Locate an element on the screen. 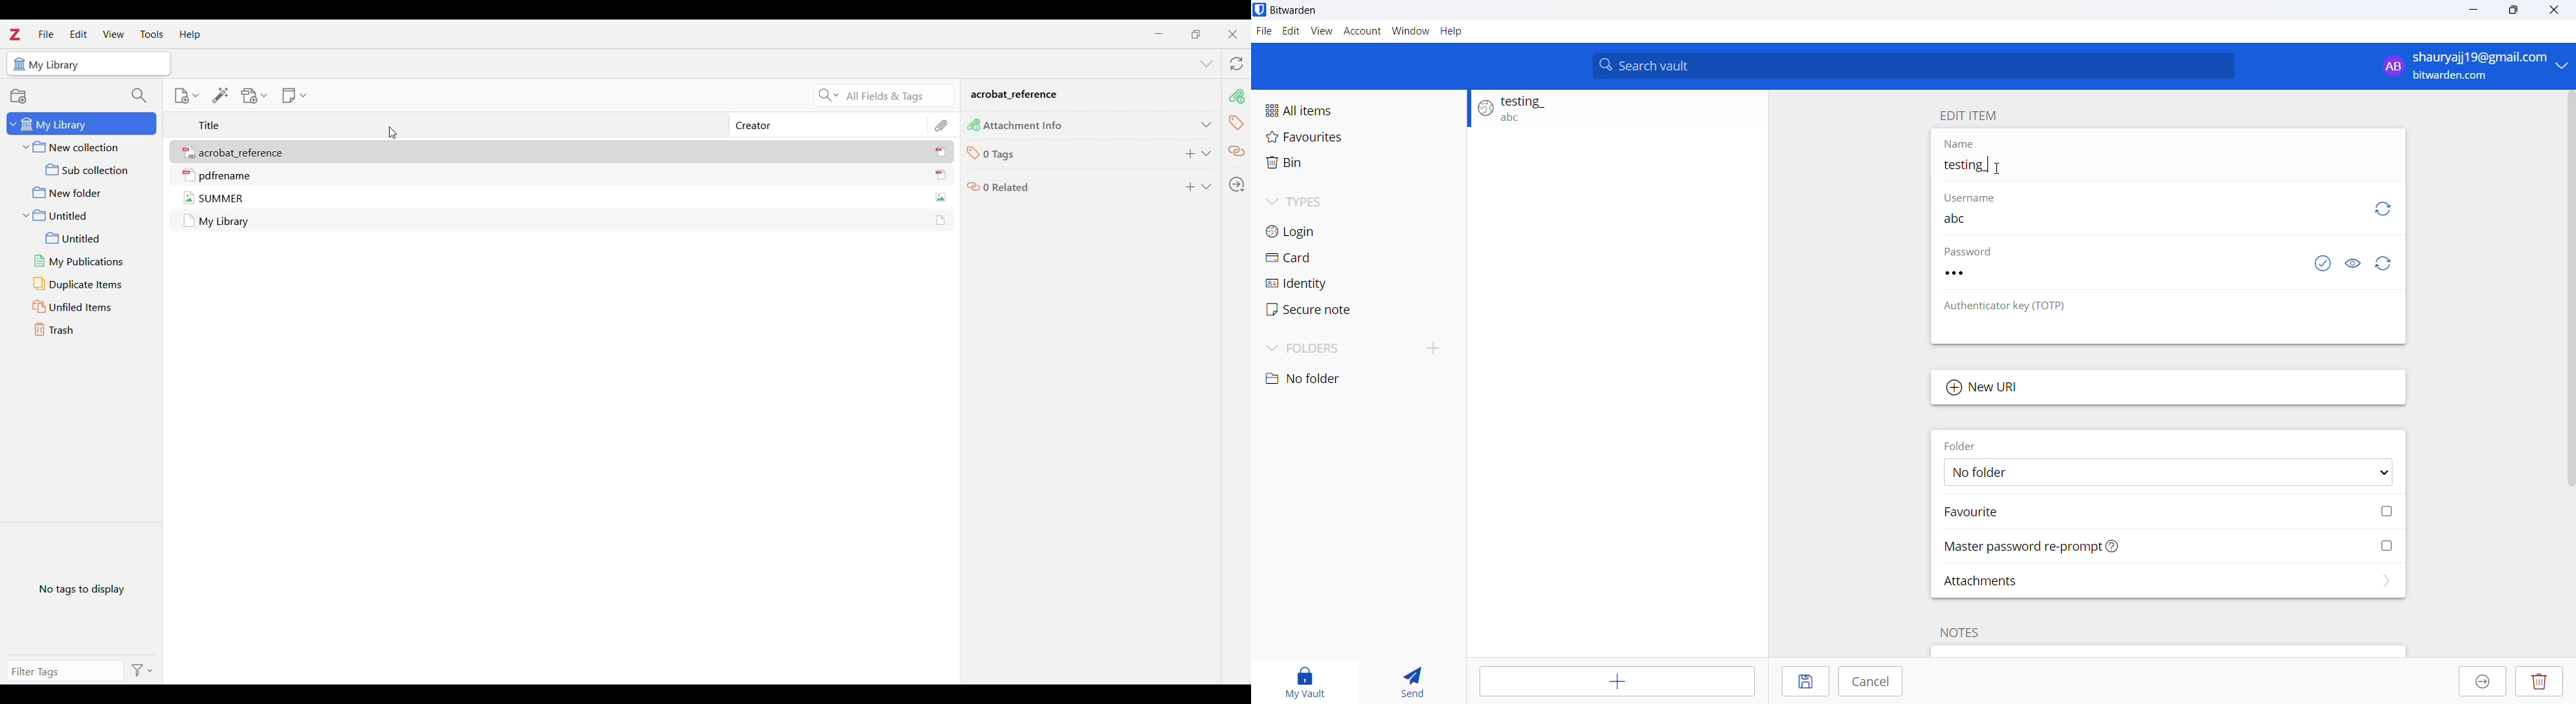 This screenshot has width=2576, height=728. Sub collection is located at coordinates (83, 169).